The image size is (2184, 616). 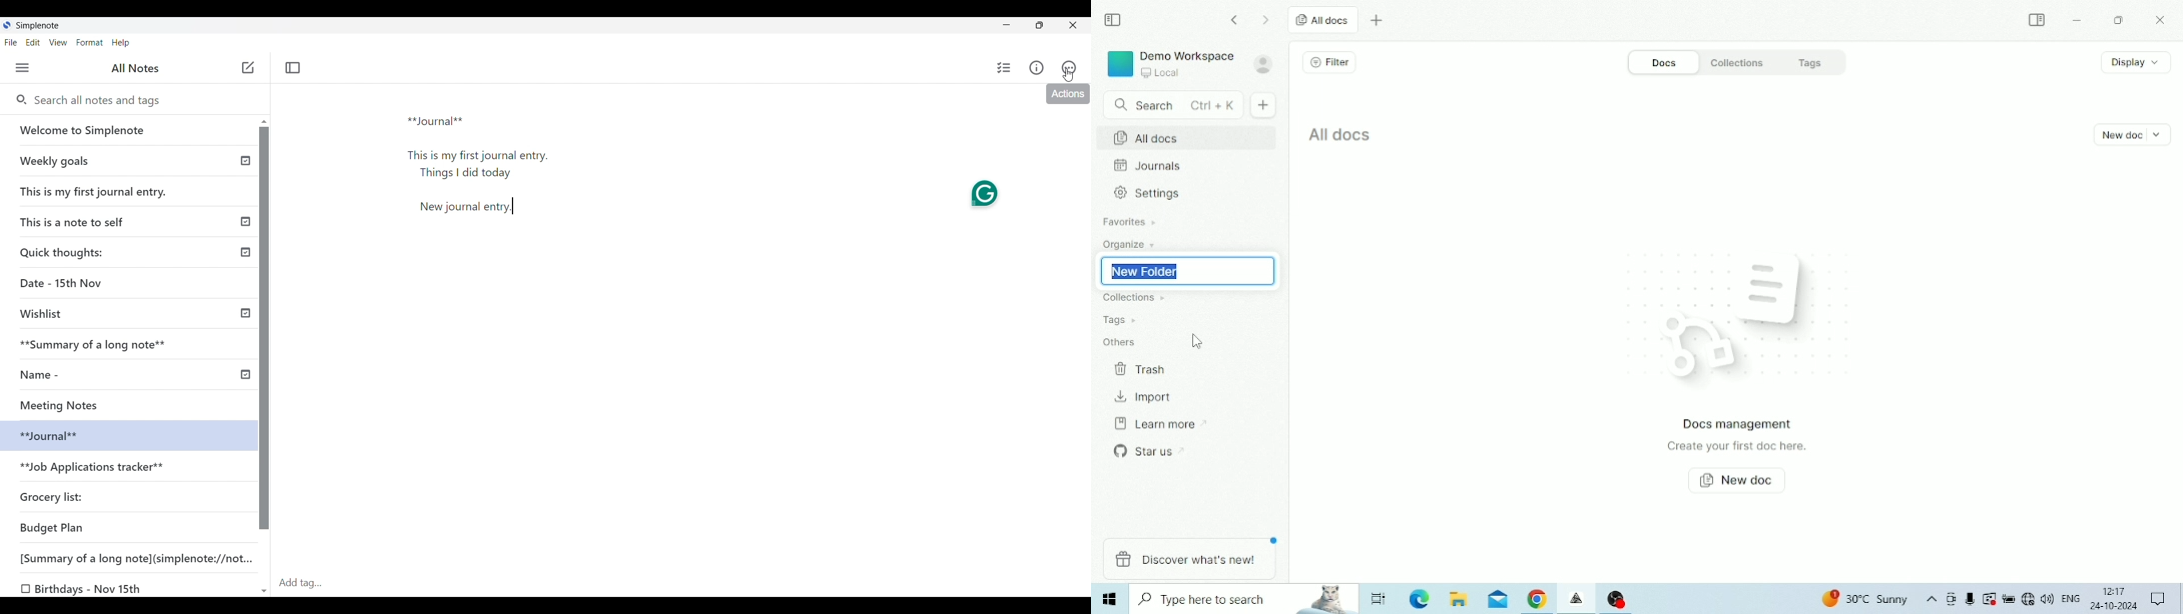 What do you see at coordinates (1617, 598) in the screenshot?
I see `OBS Studio` at bounding box center [1617, 598].